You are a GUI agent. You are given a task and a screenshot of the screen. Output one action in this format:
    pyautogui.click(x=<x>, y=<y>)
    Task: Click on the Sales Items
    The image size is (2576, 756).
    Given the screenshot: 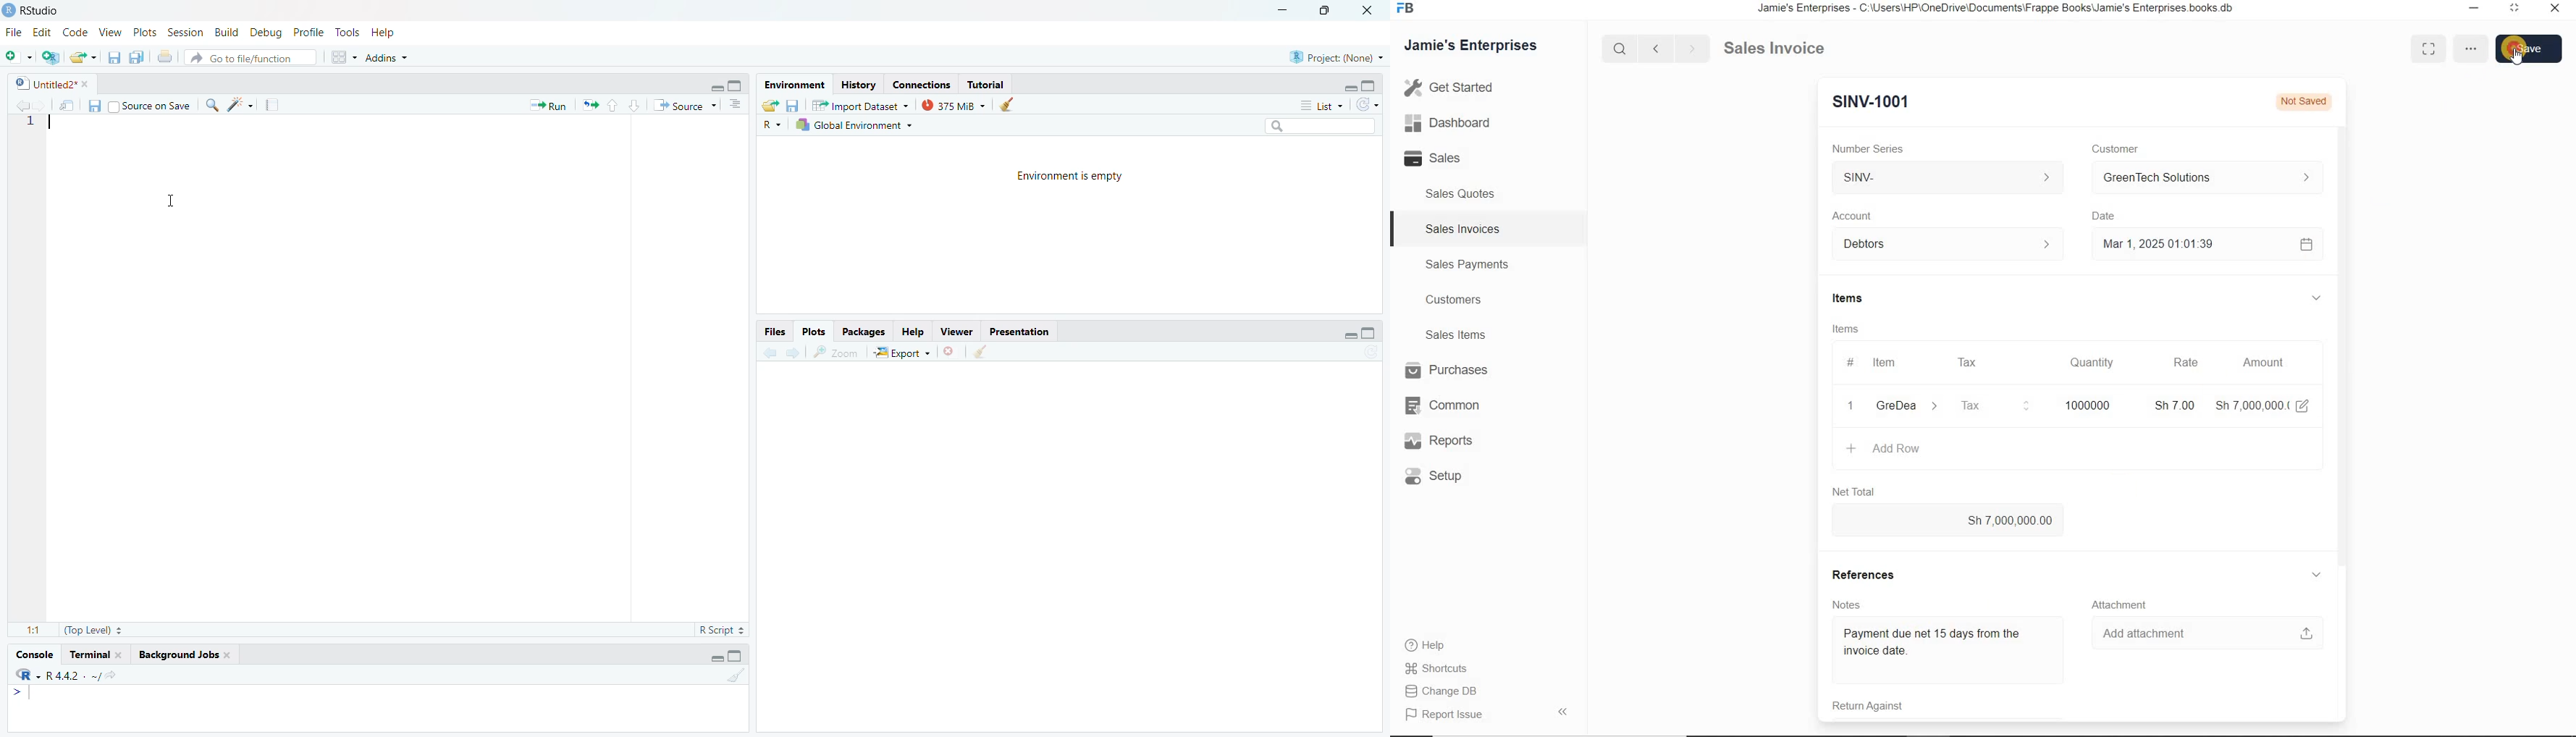 What is the action you would take?
    pyautogui.click(x=1452, y=335)
    